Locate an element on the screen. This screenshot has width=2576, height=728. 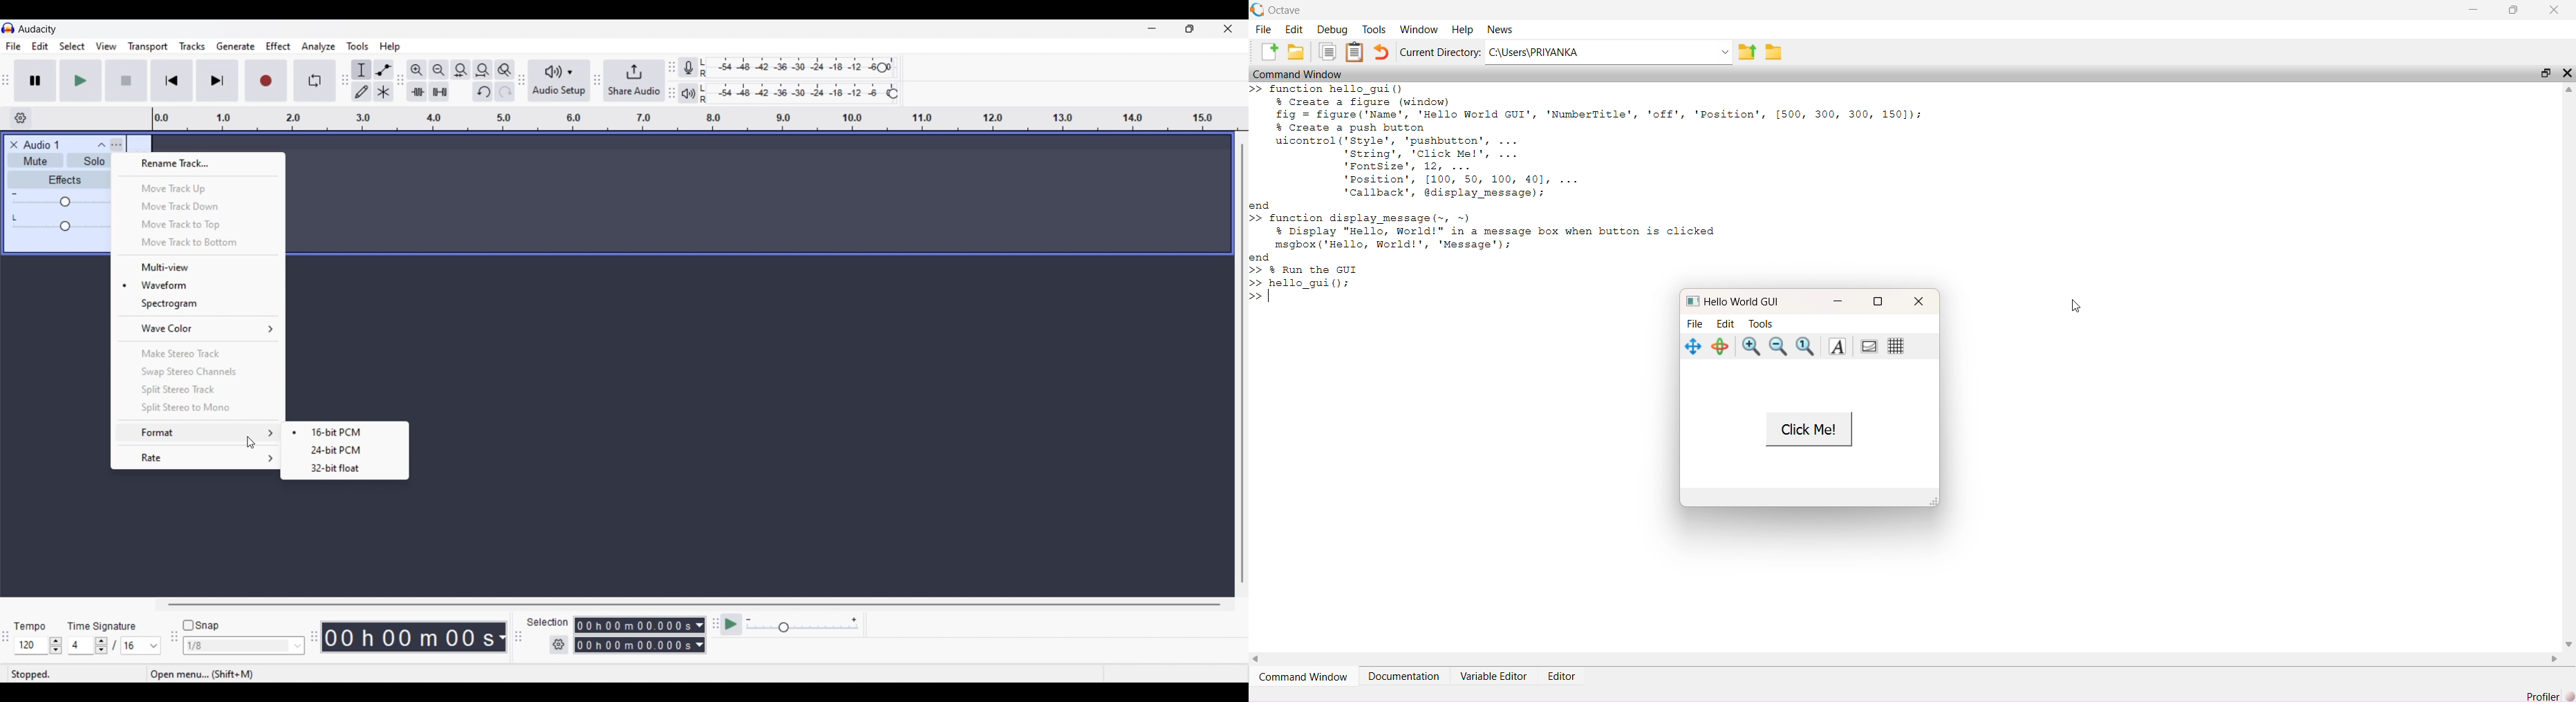
Solo is located at coordinates (94, 162).